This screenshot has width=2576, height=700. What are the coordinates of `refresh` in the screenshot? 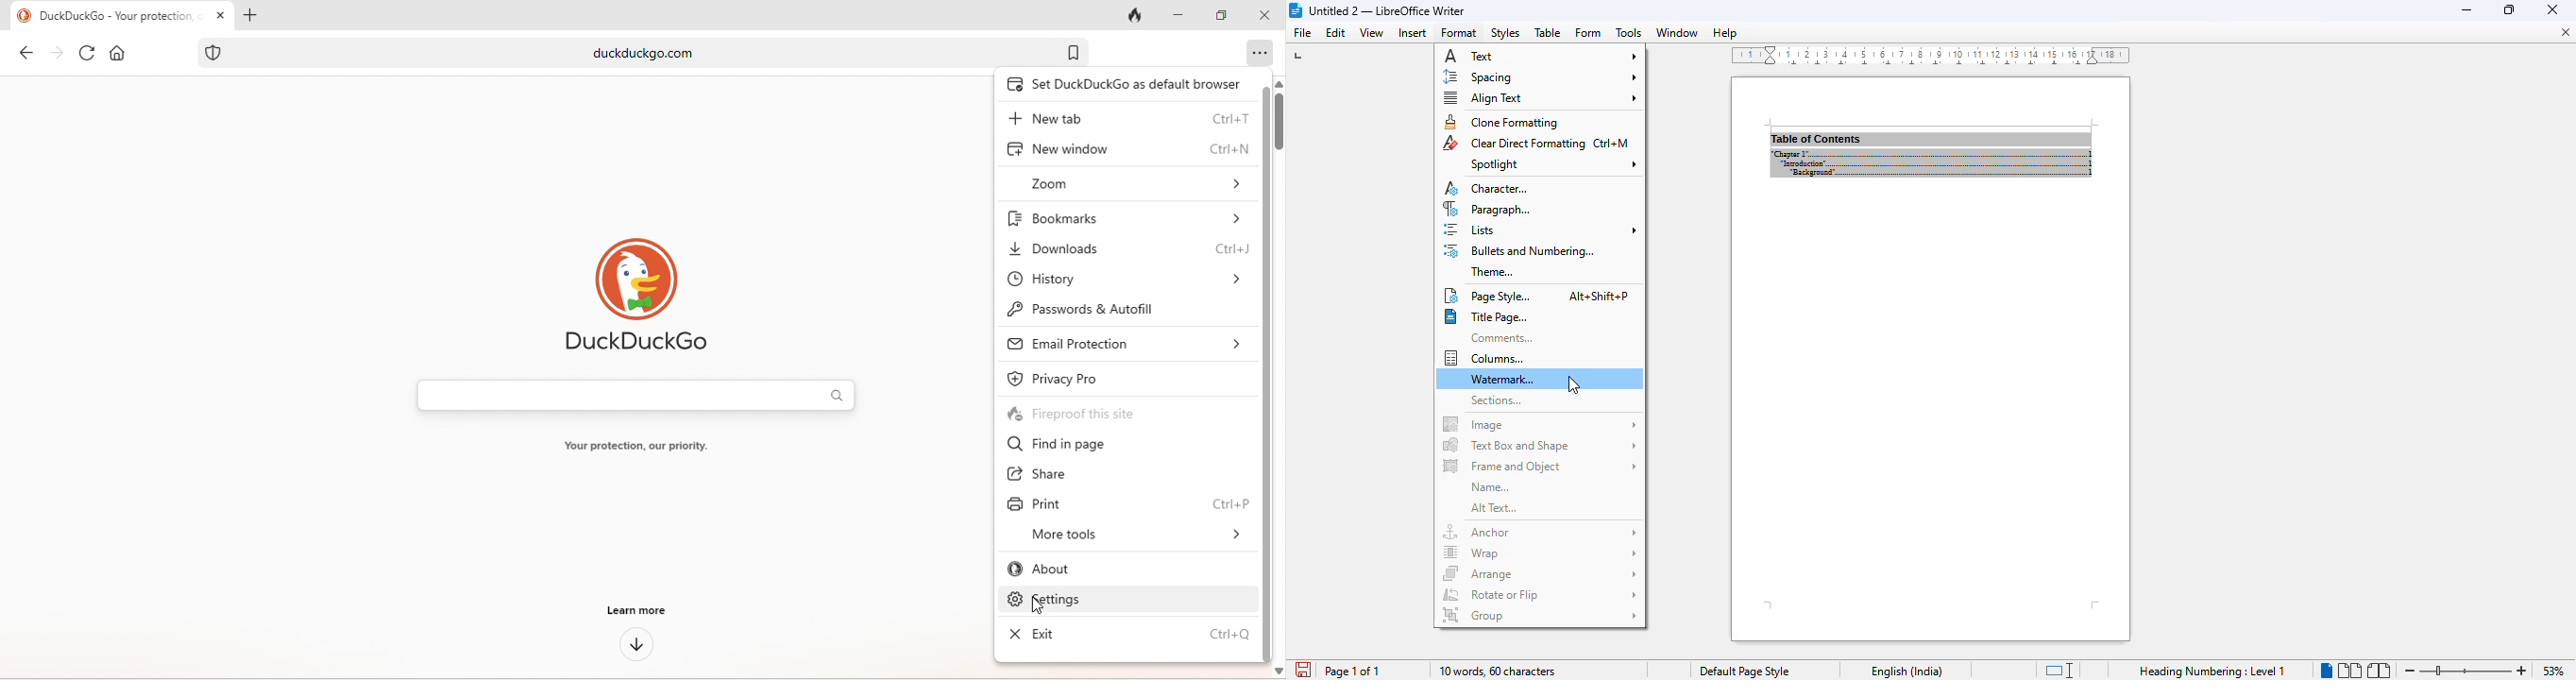 It's located at (88, 53).